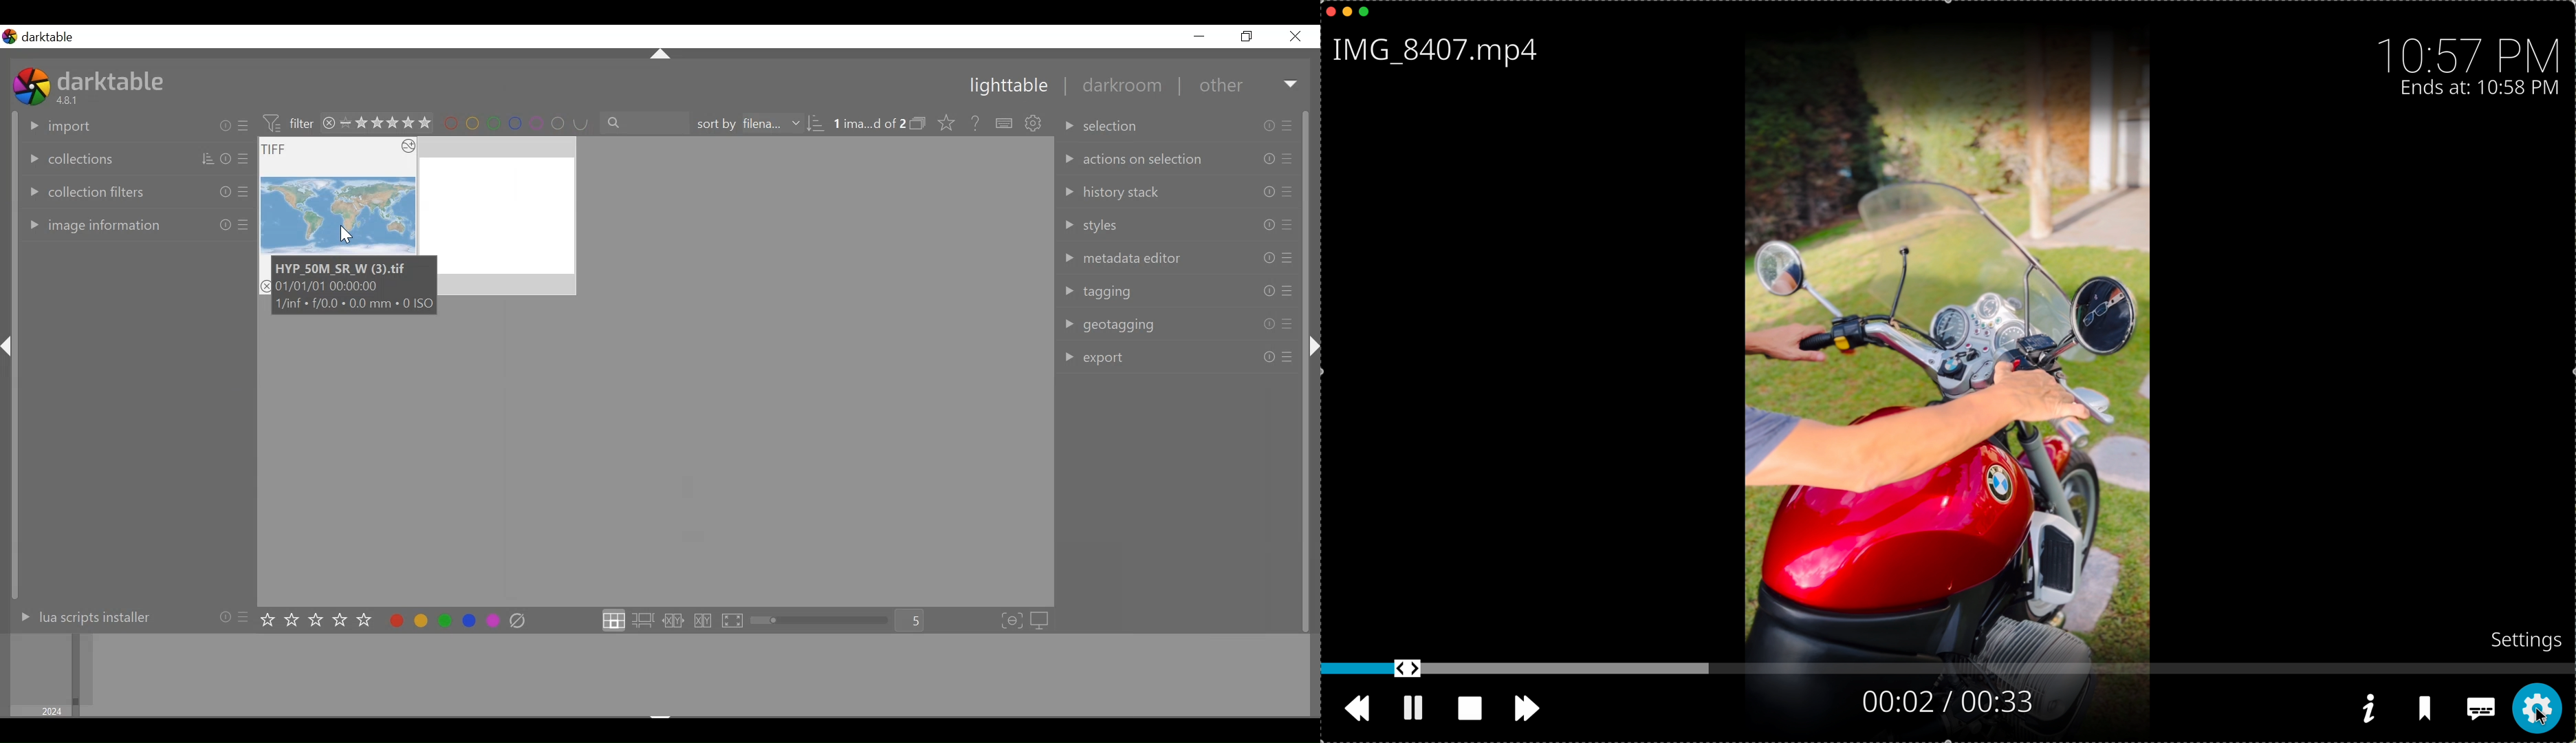 Image resolution: width=2576 pixels, height=756 pixels. I want to click on set rating , so click(317, 621).